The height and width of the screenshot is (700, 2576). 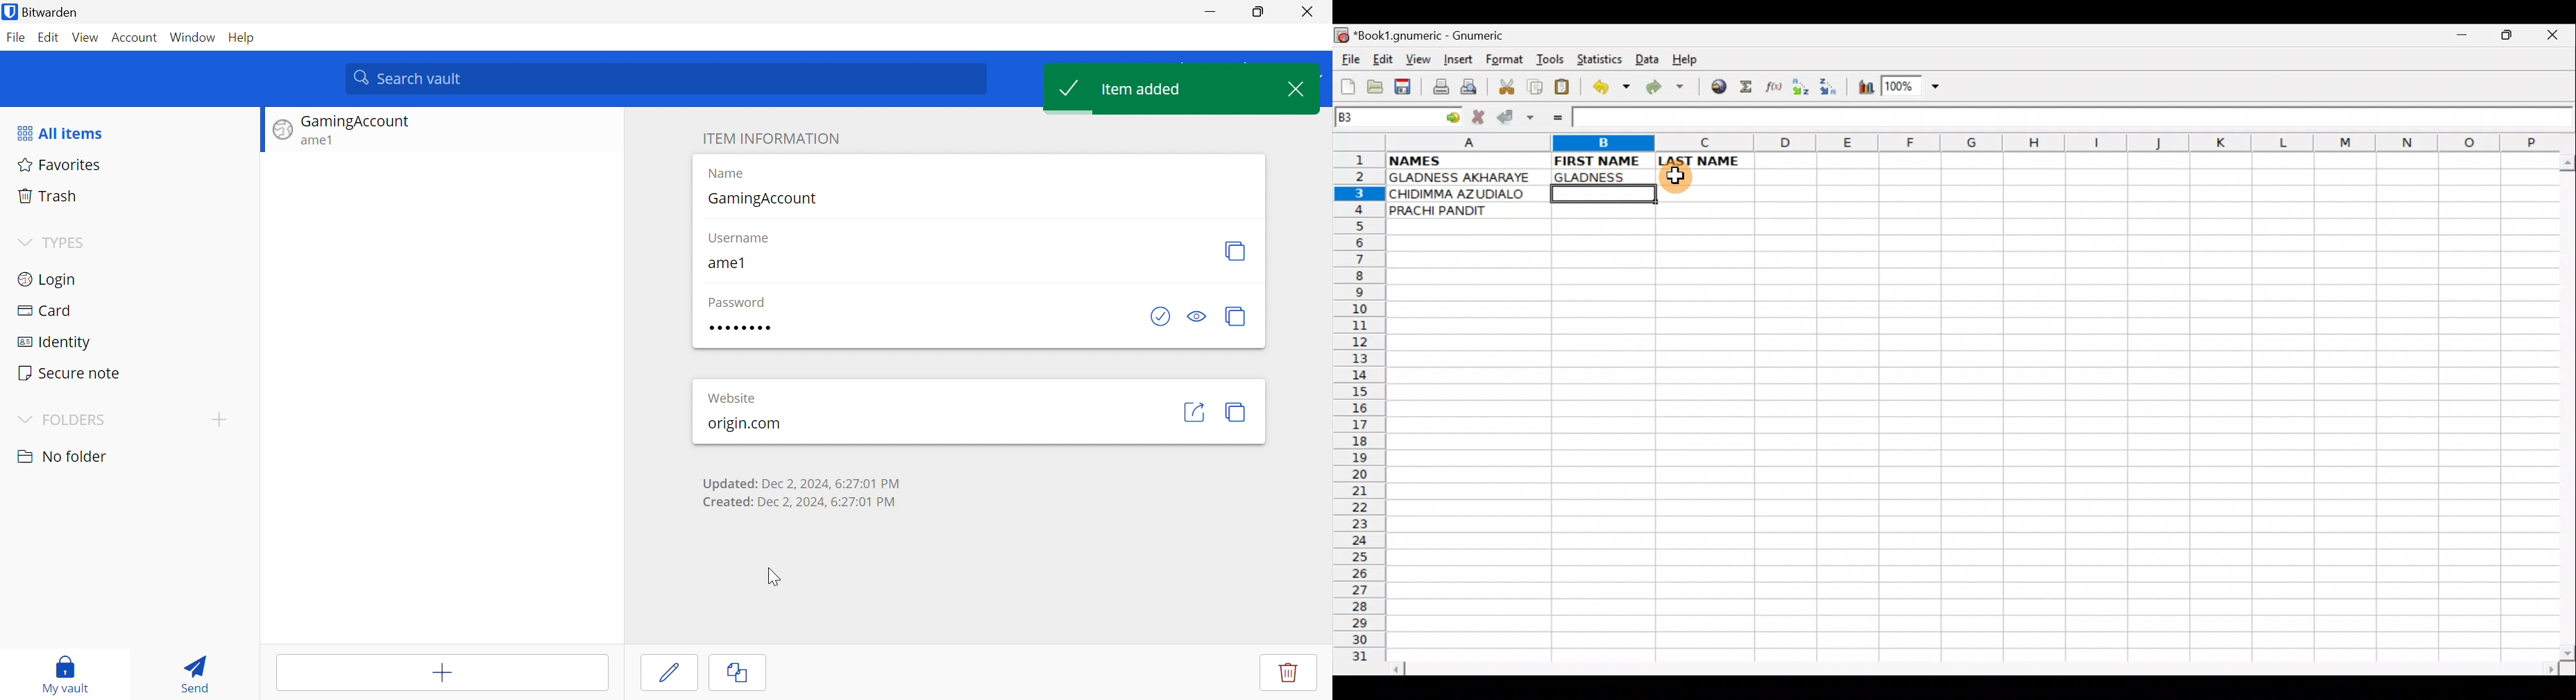 What do you see at coordinates (194, 672) in the screenshot?
I see `Send` at bounding box center [194, 672].